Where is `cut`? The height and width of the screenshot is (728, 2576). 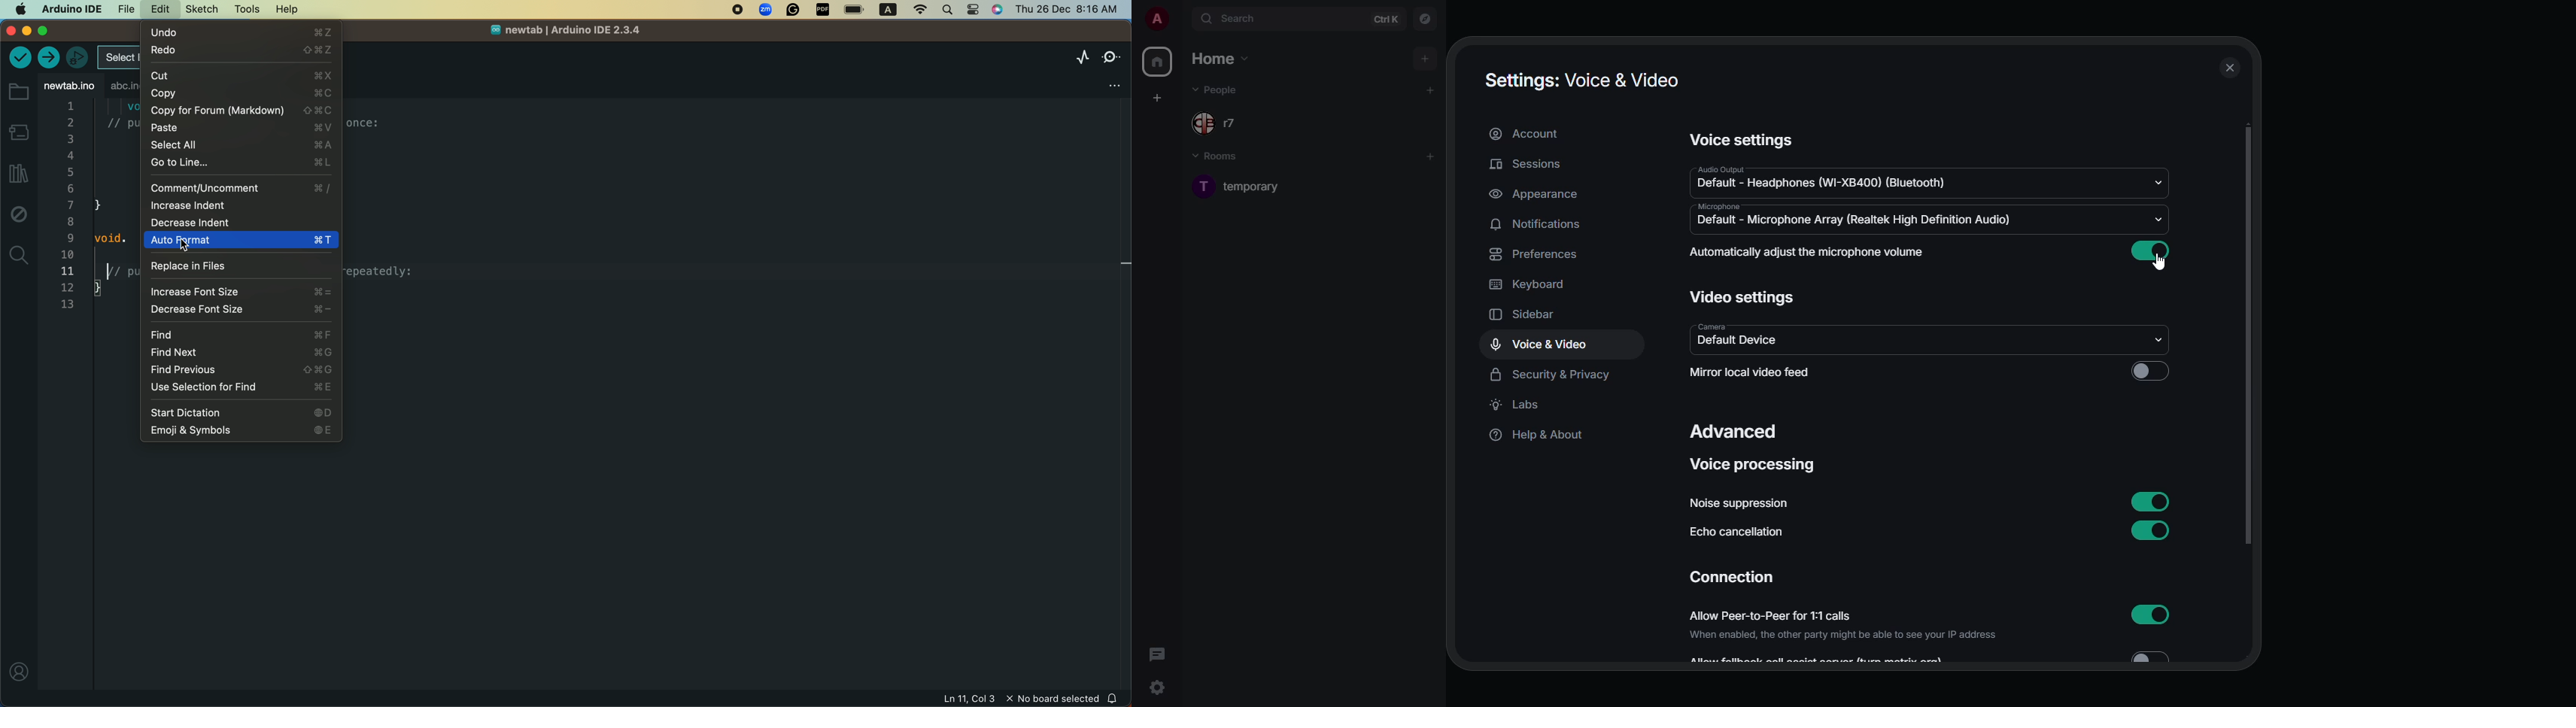
cut is located at coordinates (240, 74).